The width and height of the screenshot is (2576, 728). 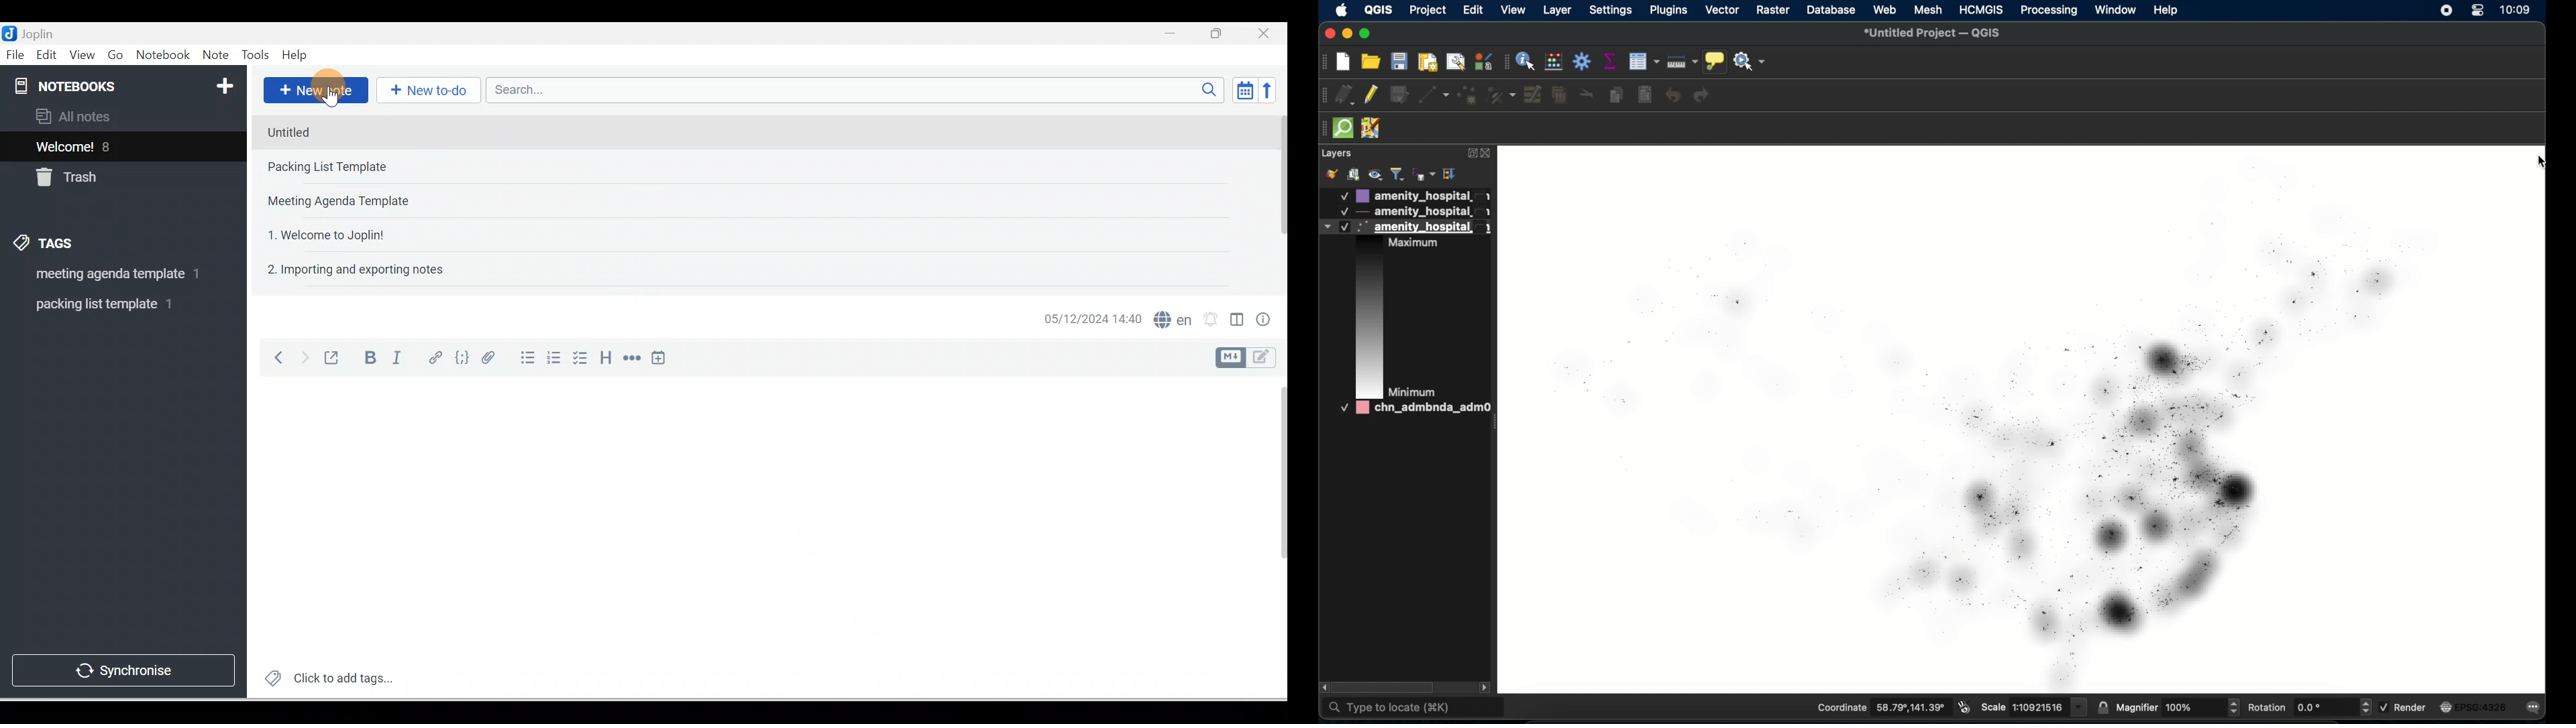 I want to click on Bold, so click(x=368, y=358).